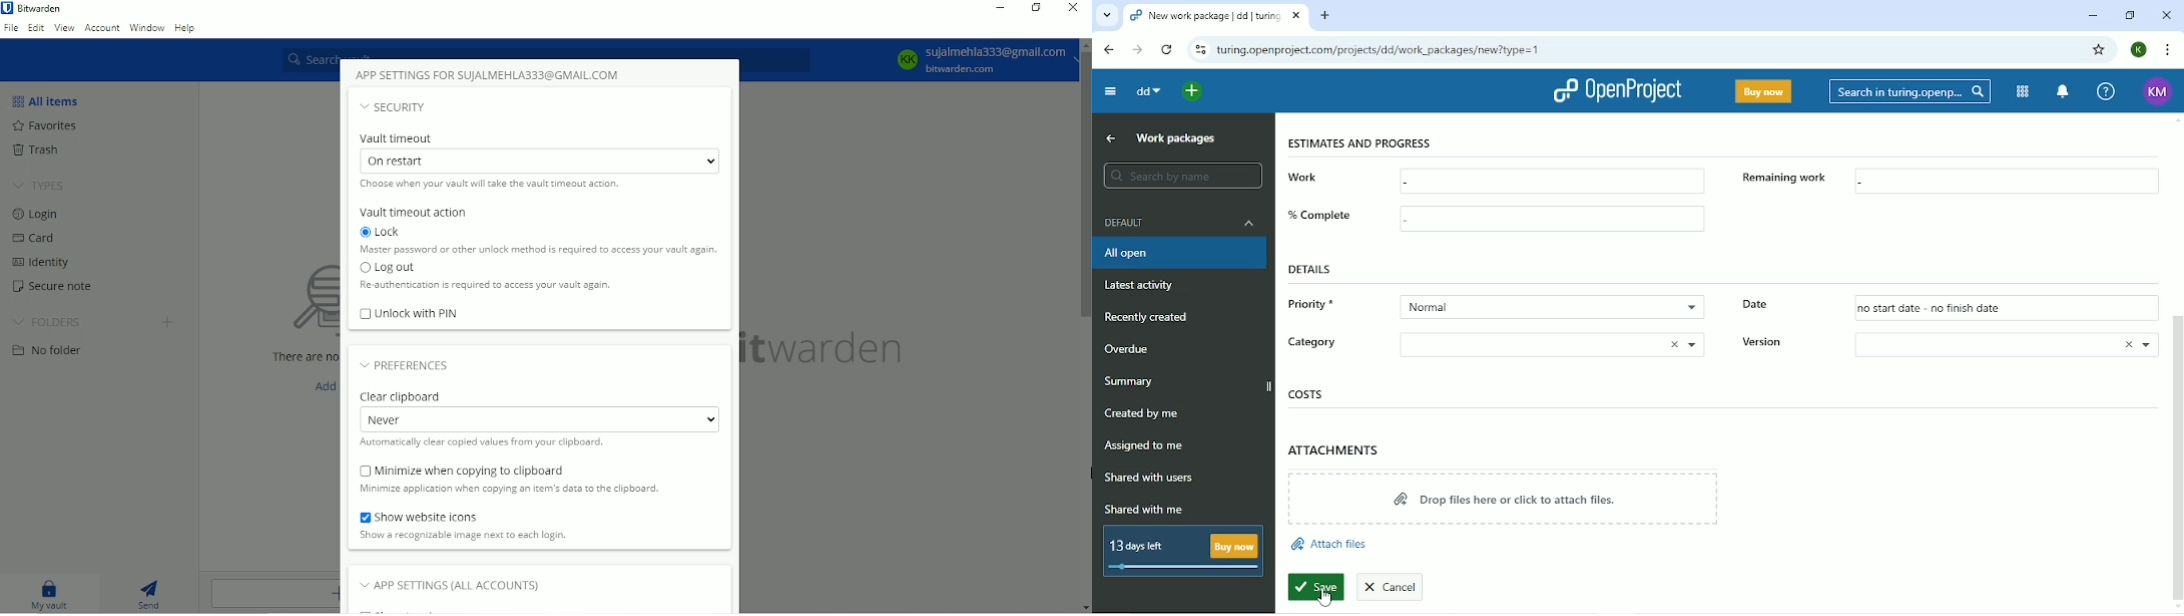  I want to click on Search in turing.openproject.com, so click(1910, 91).